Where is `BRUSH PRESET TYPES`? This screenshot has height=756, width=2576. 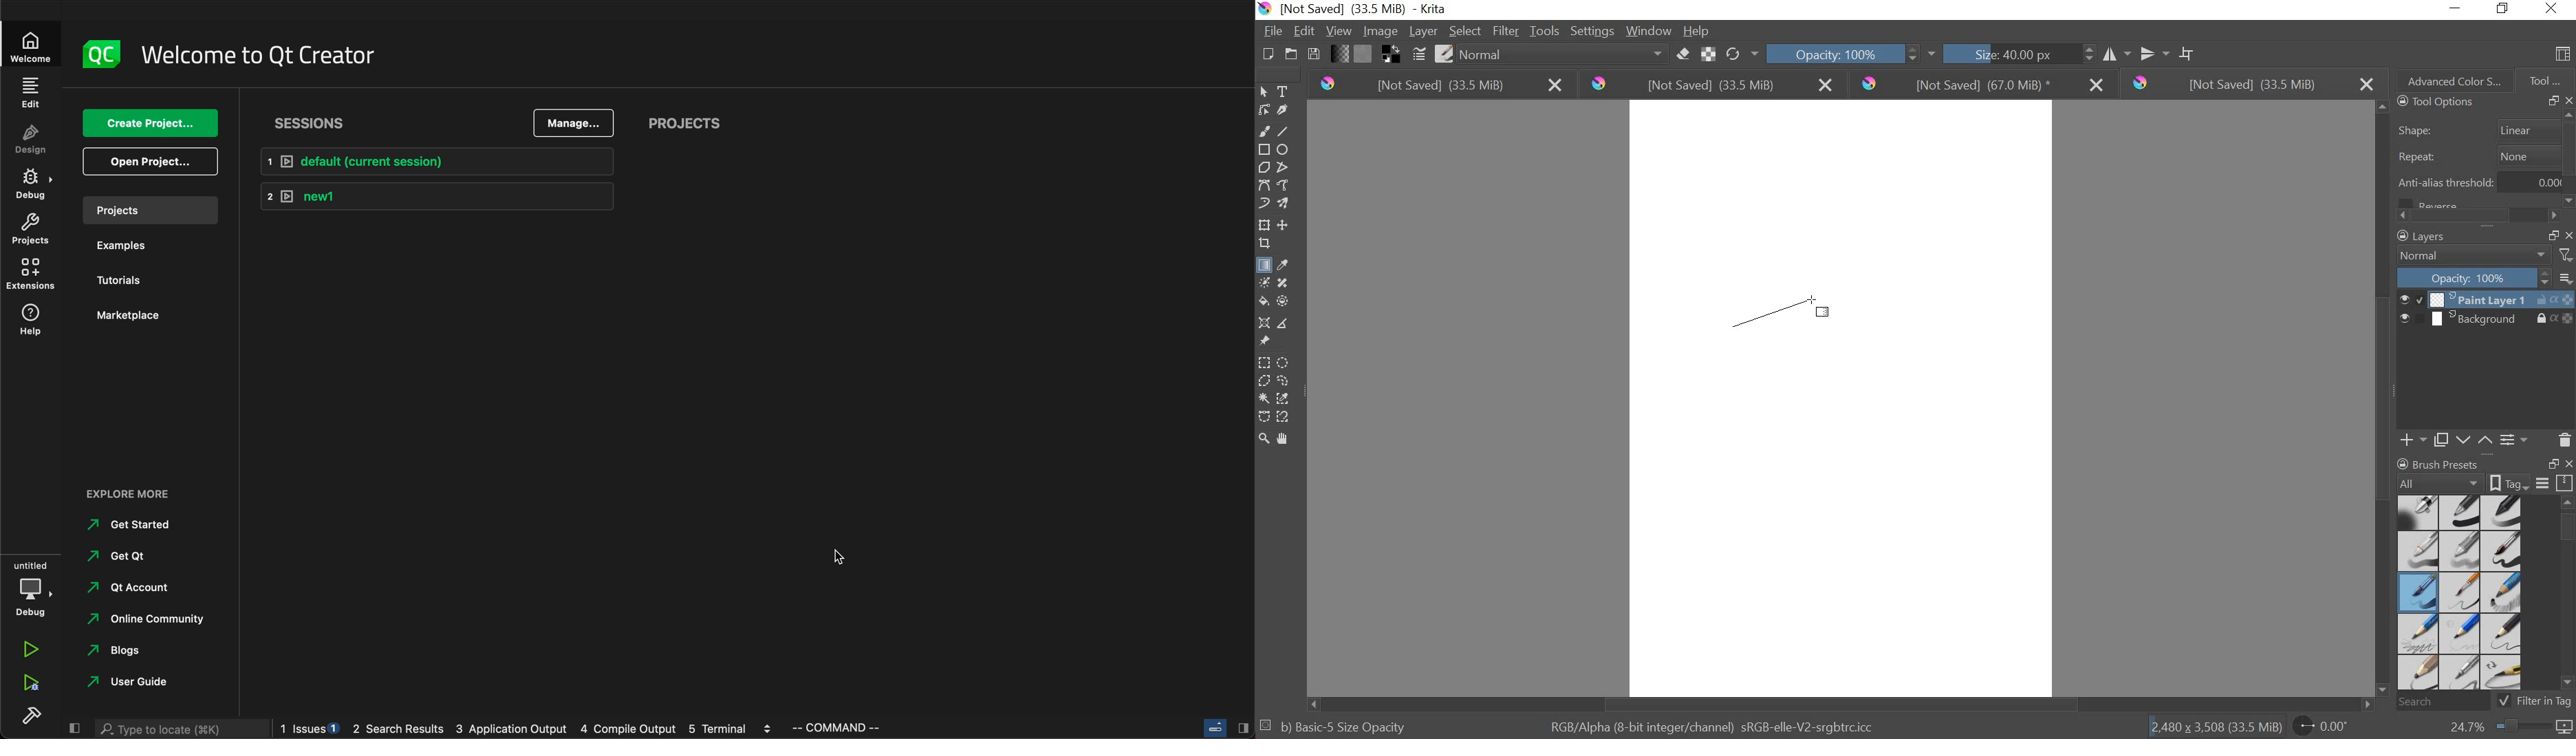 BRUSH PRESET TYPES is located at coordinates (2463, 592).